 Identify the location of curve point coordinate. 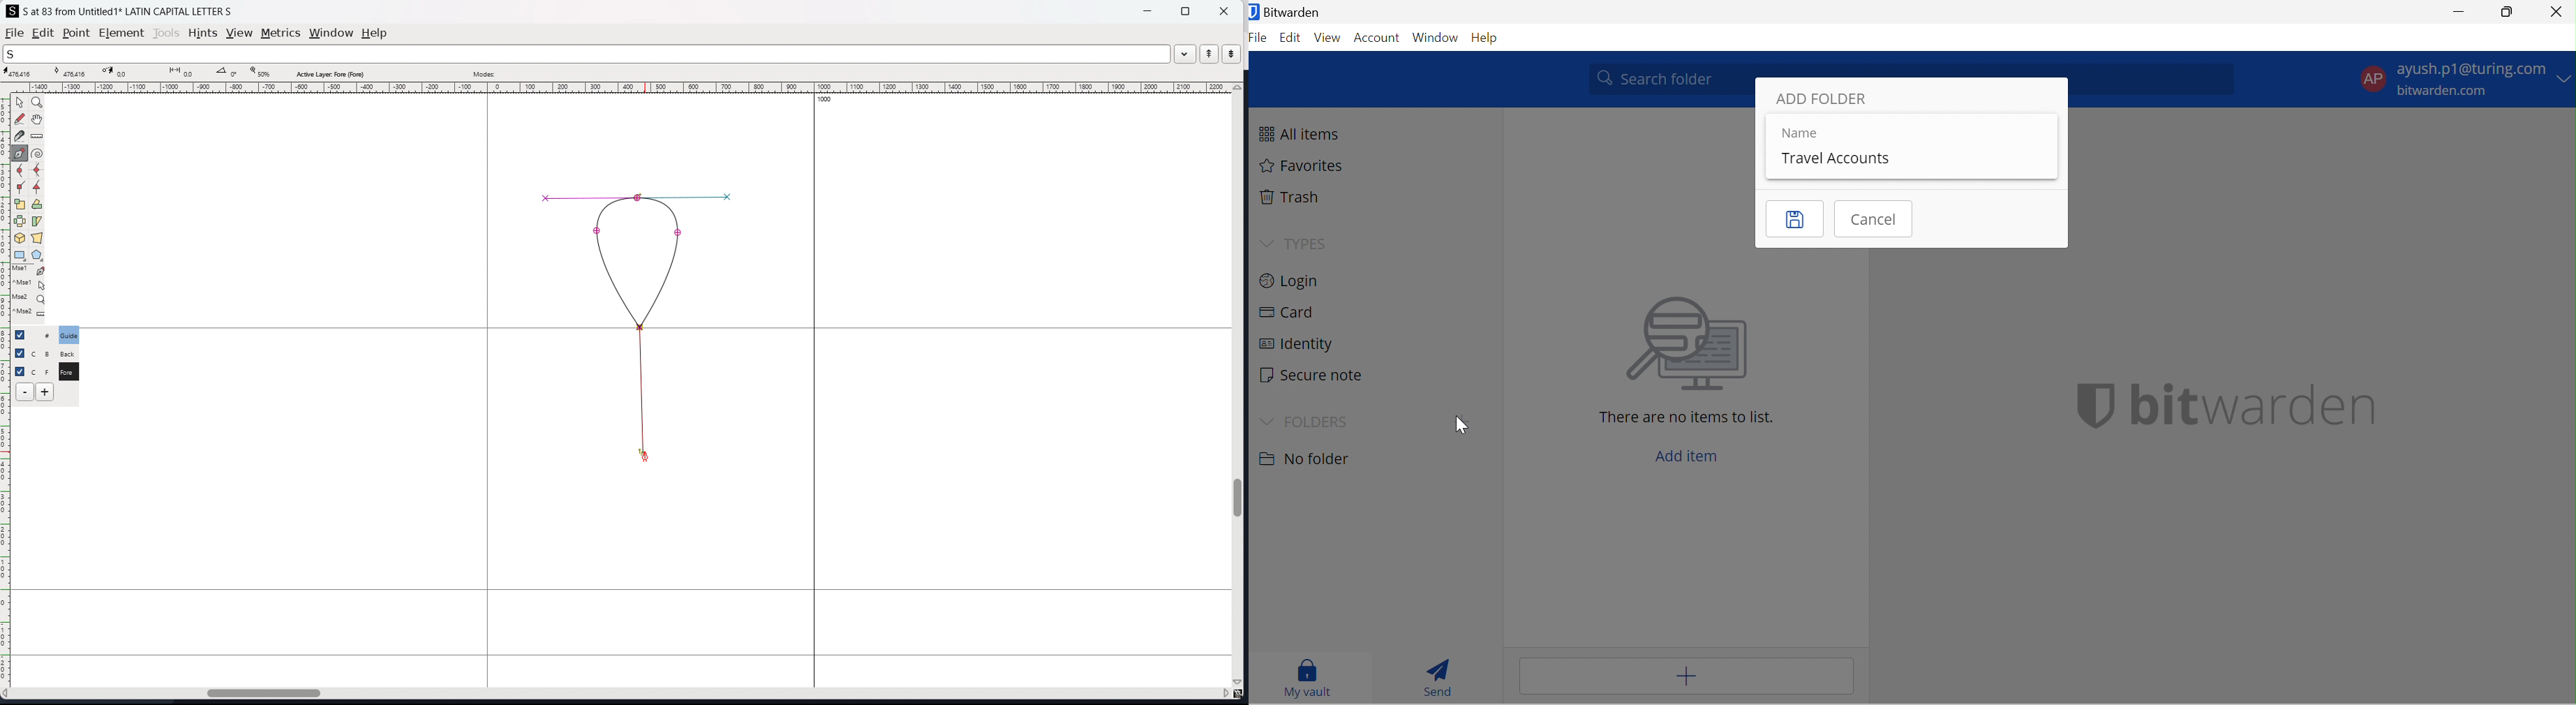
(74, 72).